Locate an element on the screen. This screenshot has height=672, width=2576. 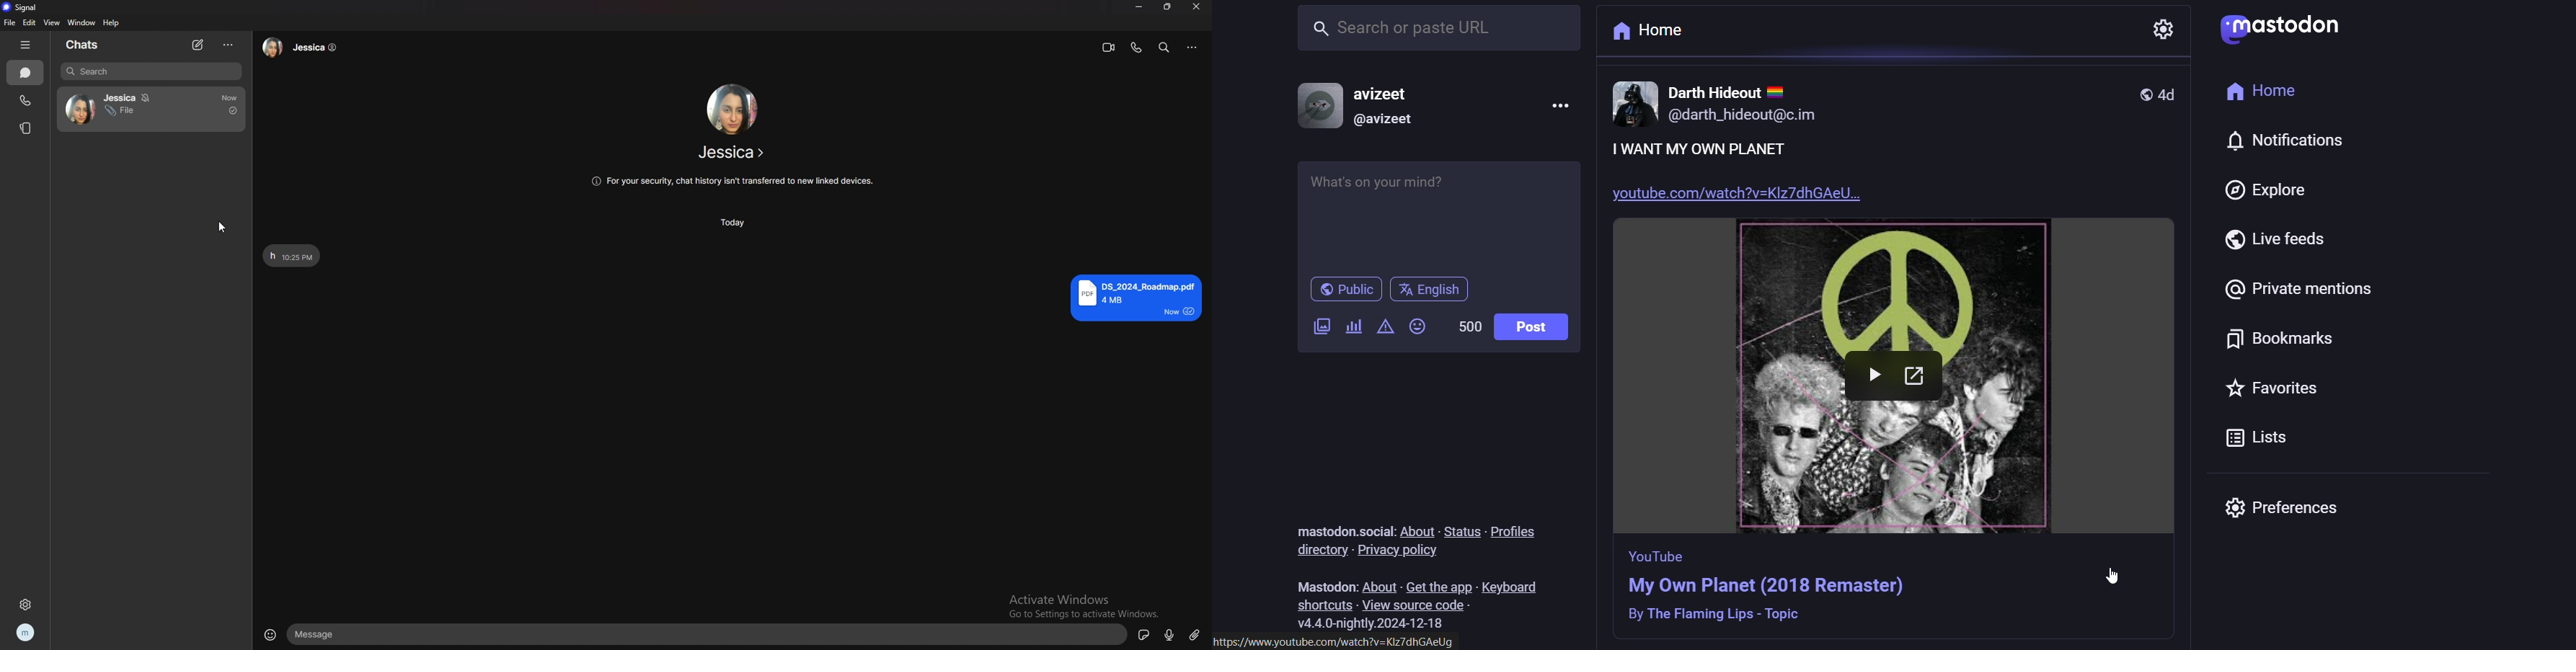
chats is located at coordinates (25, 73).